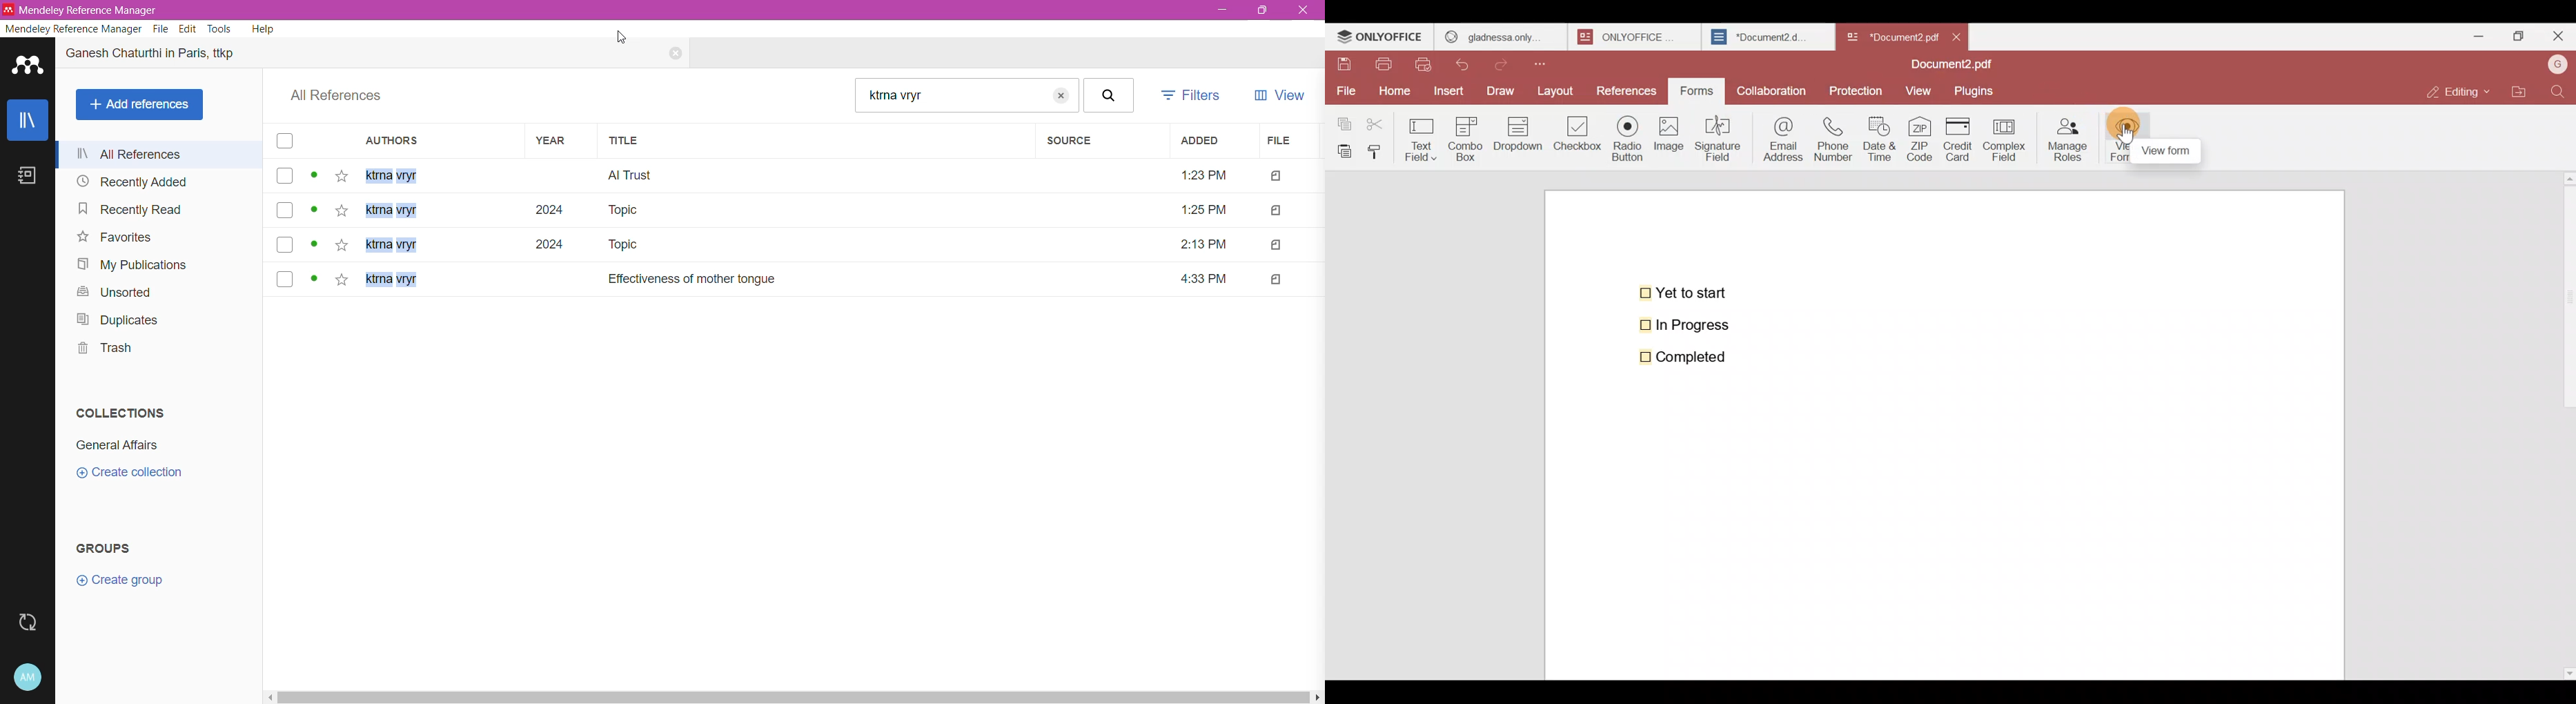  What do you see at coordinates (342, 176) in the screenshot?
I see `add to favorites` at bounding box center [342, 176].